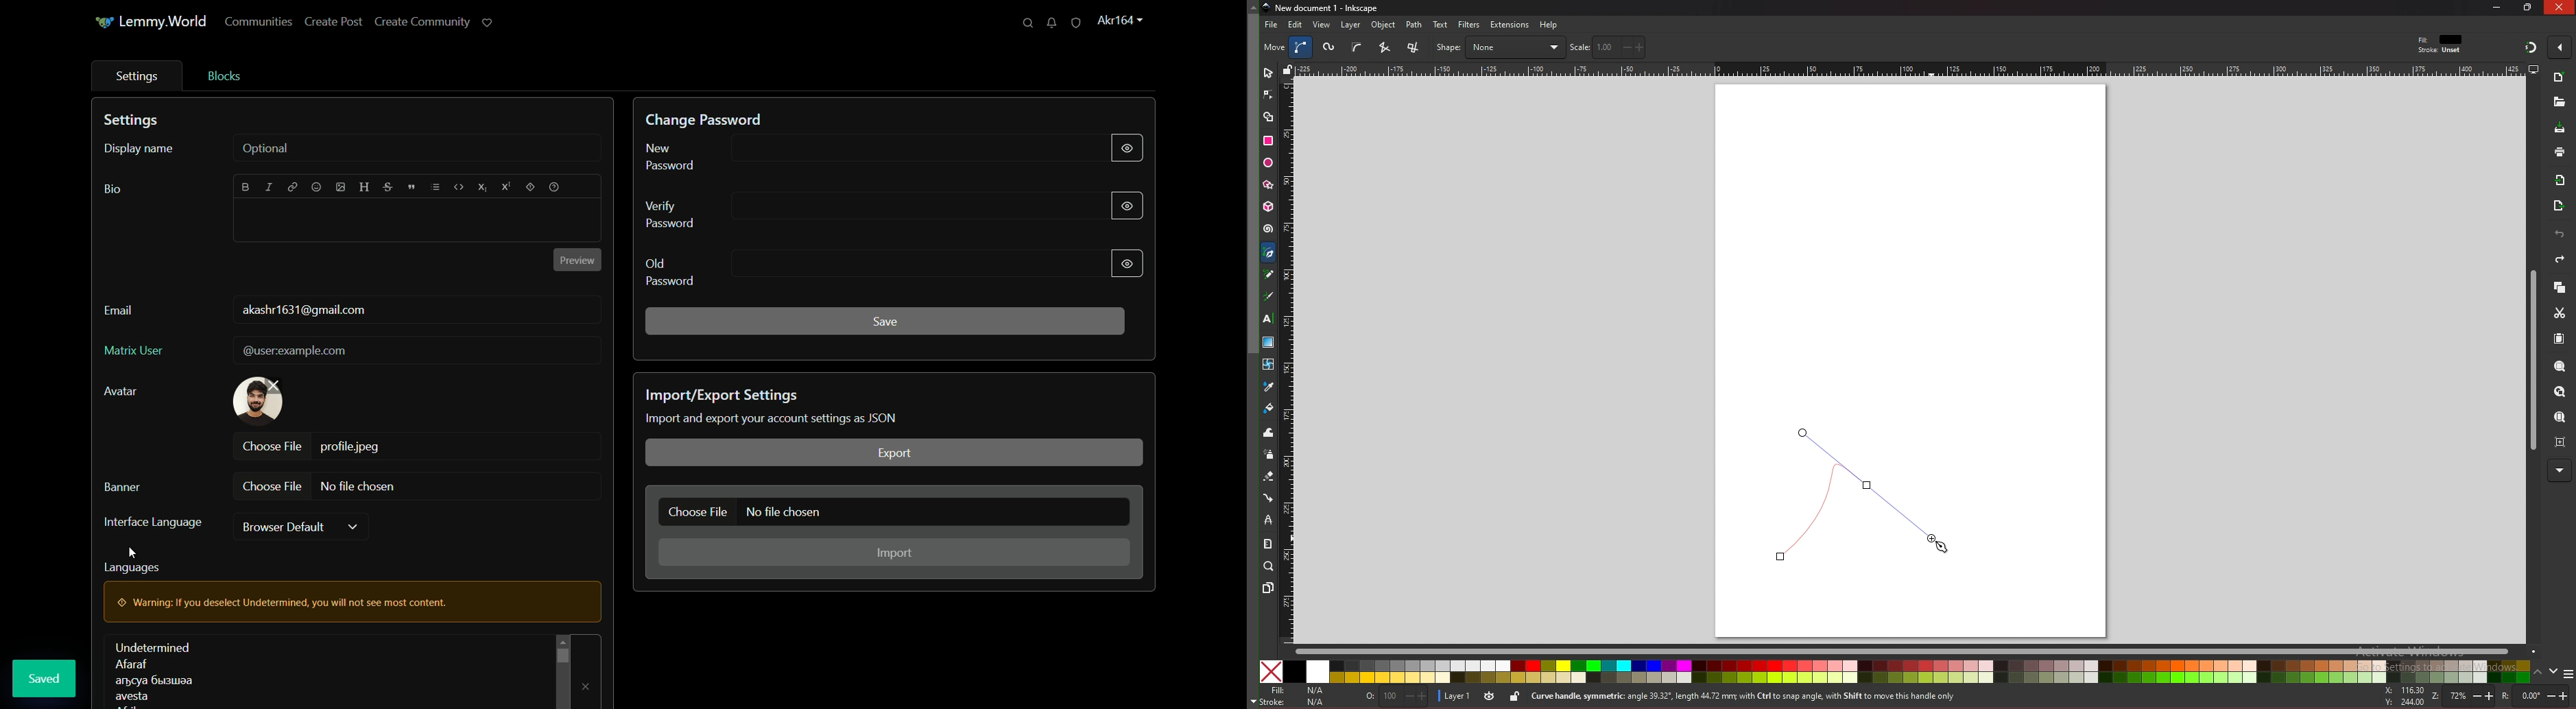 The image size is (2576, 728). I want to click on fit, so click(2442, 40).